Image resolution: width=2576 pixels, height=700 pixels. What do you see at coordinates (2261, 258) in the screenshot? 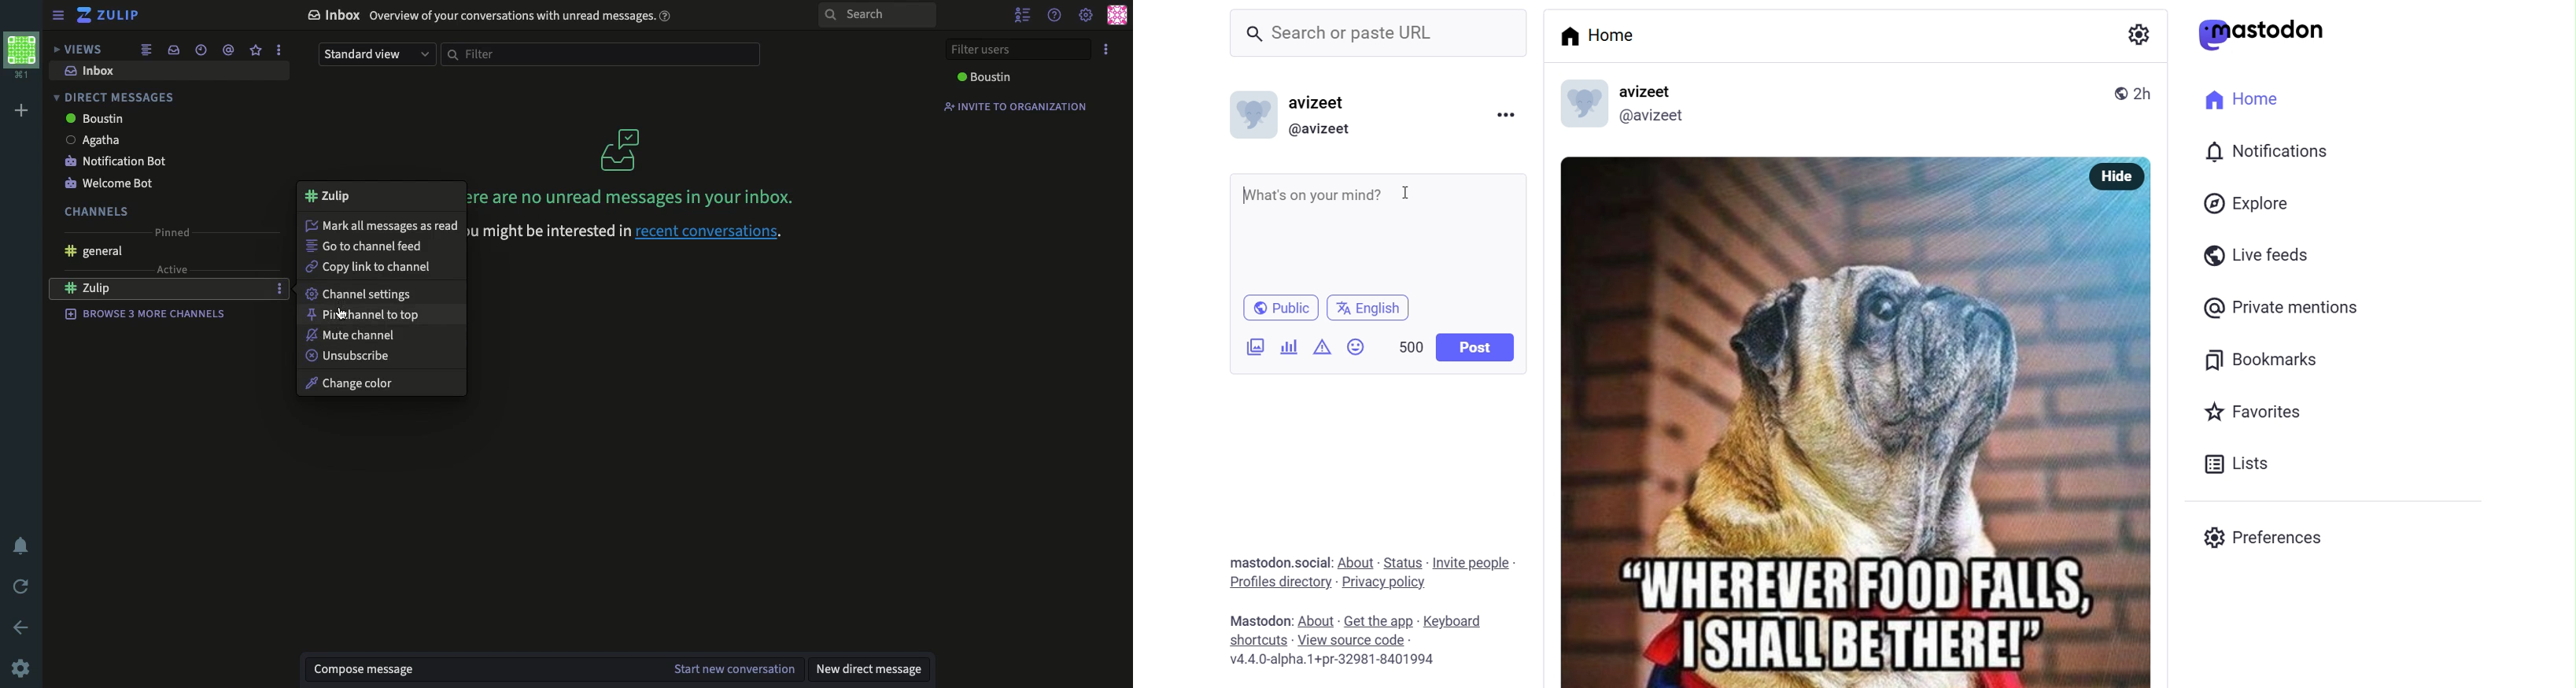
I see `Live feeds` at bounding box center [2261, 258].